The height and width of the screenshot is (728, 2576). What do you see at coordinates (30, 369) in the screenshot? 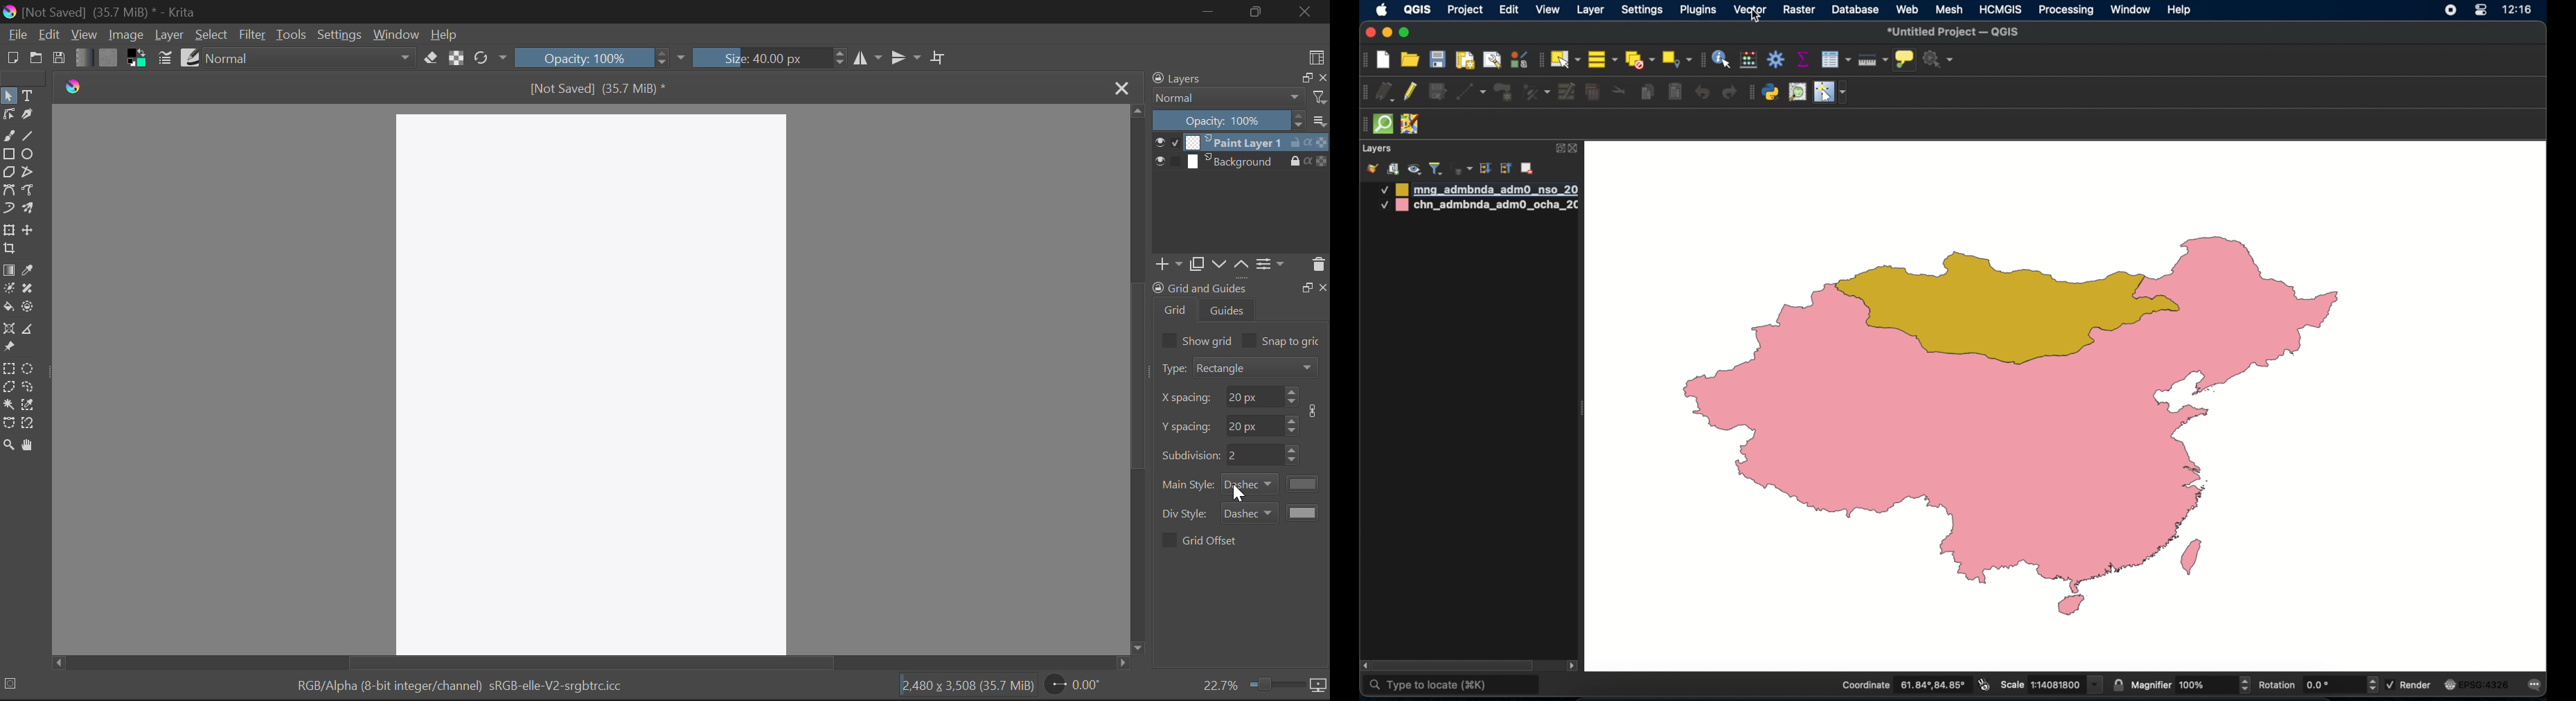
I see `Circular Selection` at bounding box center [30, 369].